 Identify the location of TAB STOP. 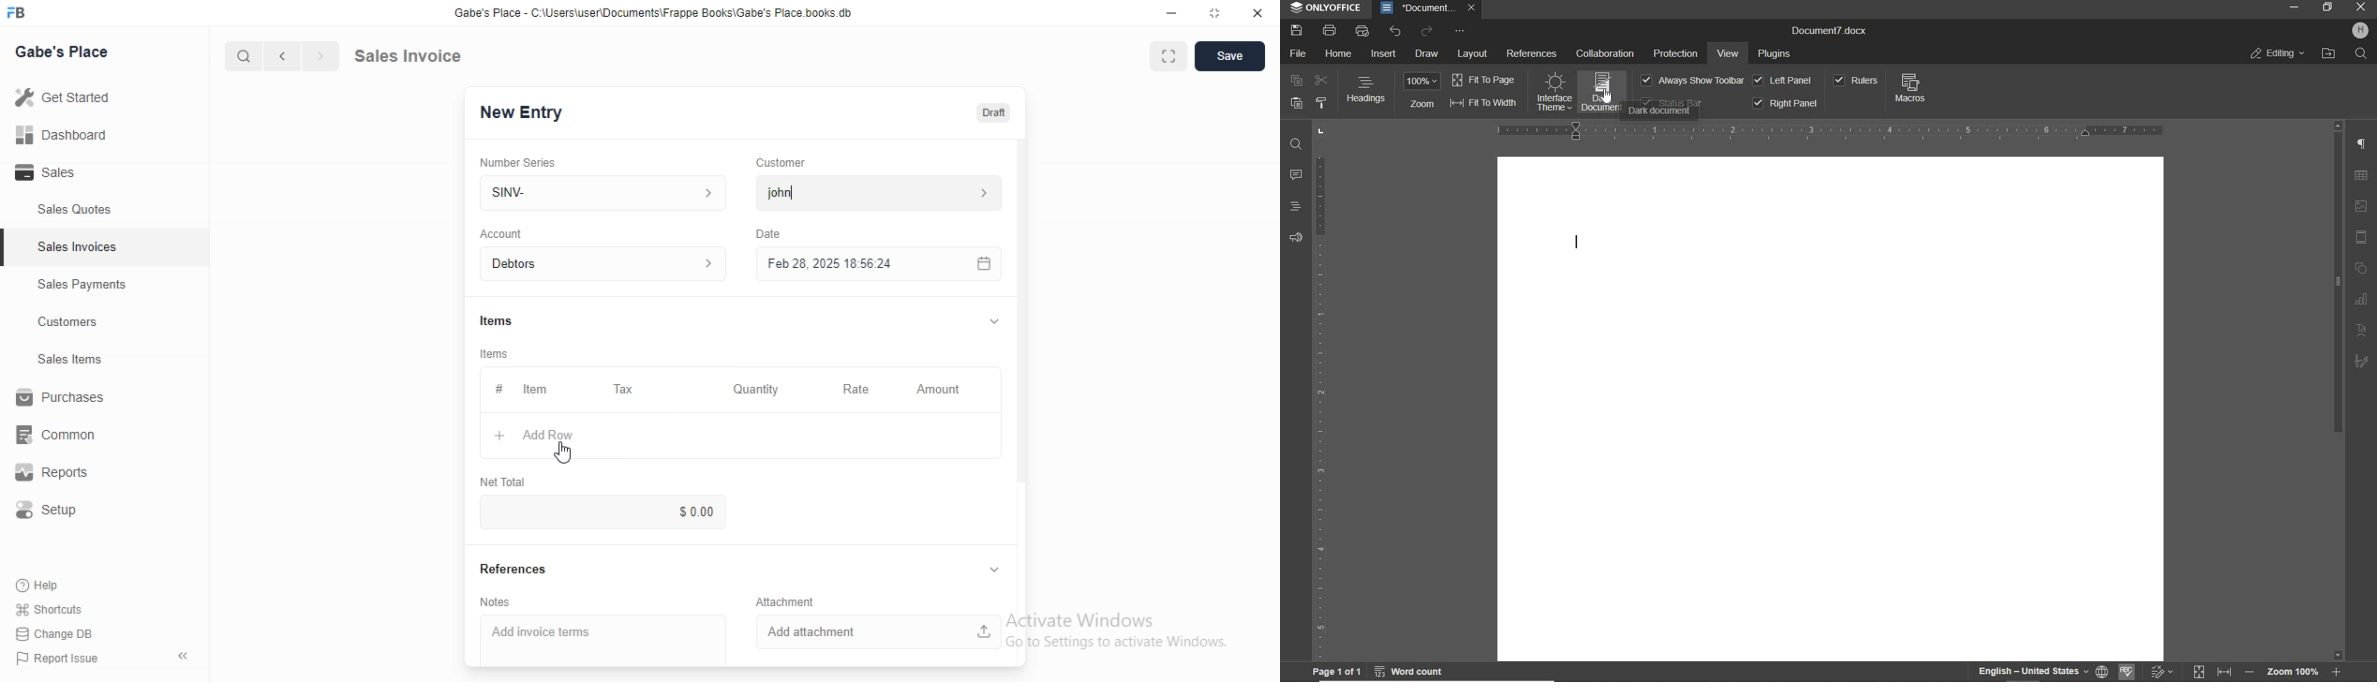
(1321, 132).